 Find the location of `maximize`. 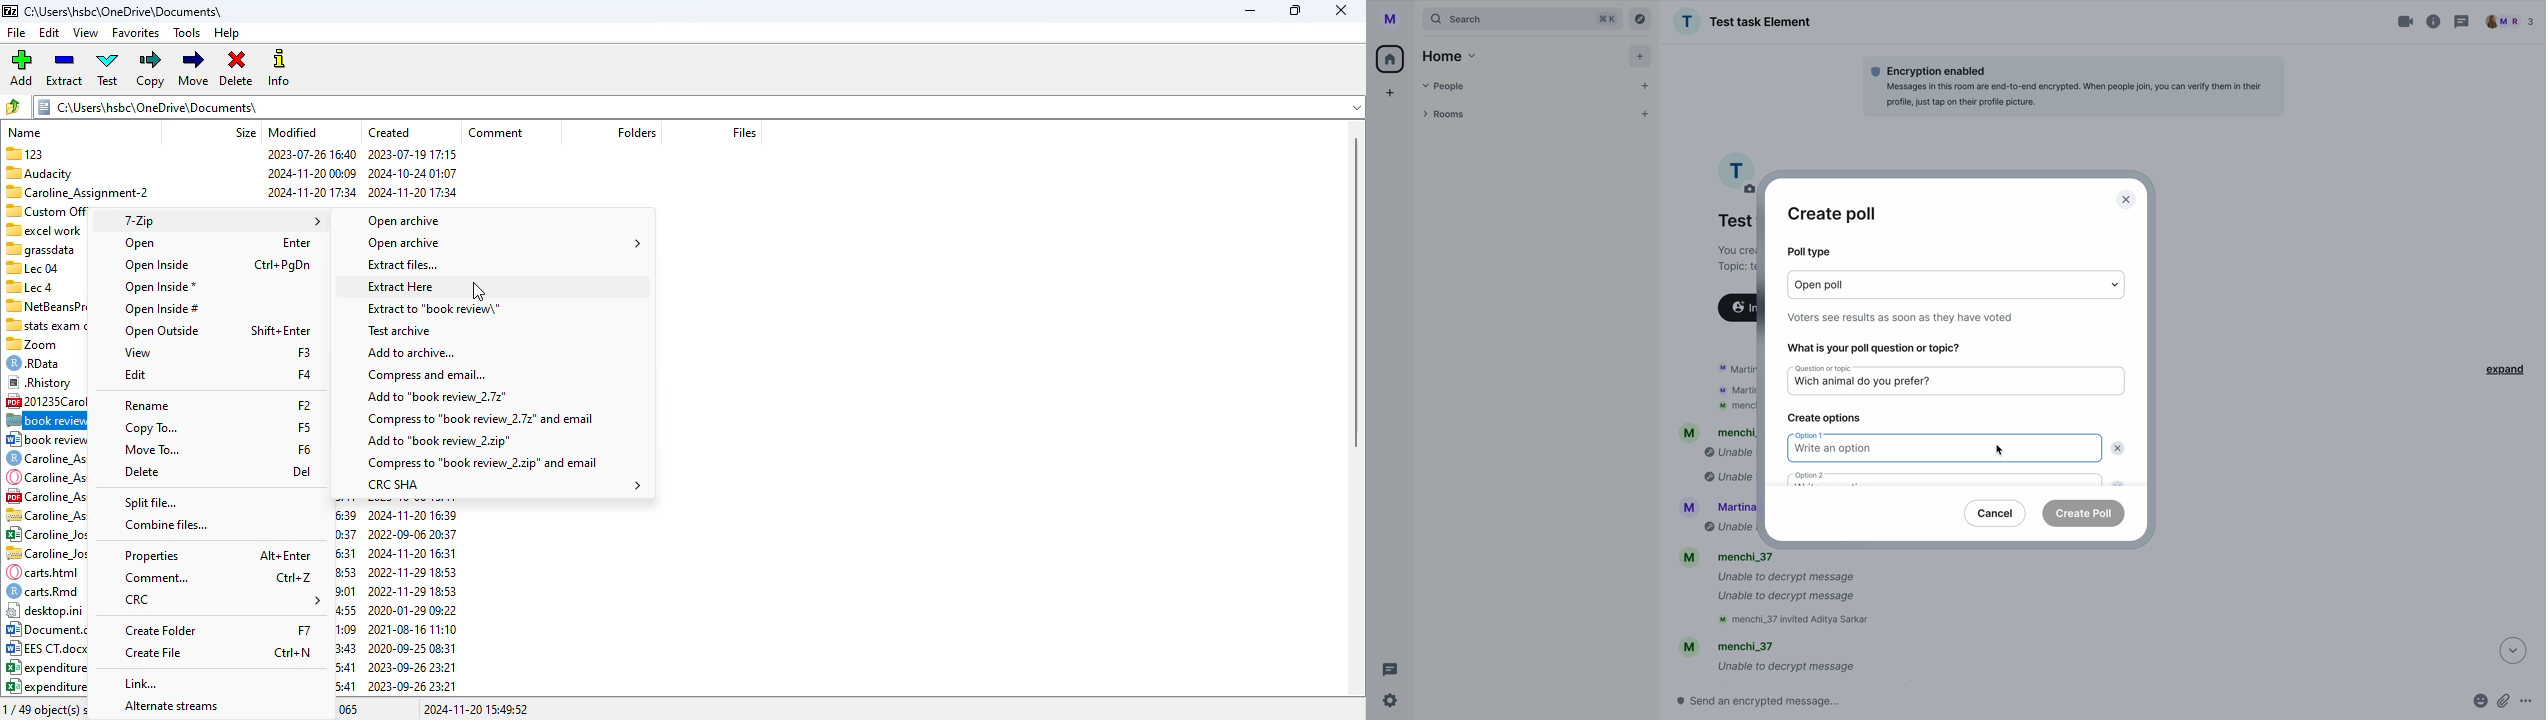

maximize is located at coordinates (1294, 11).